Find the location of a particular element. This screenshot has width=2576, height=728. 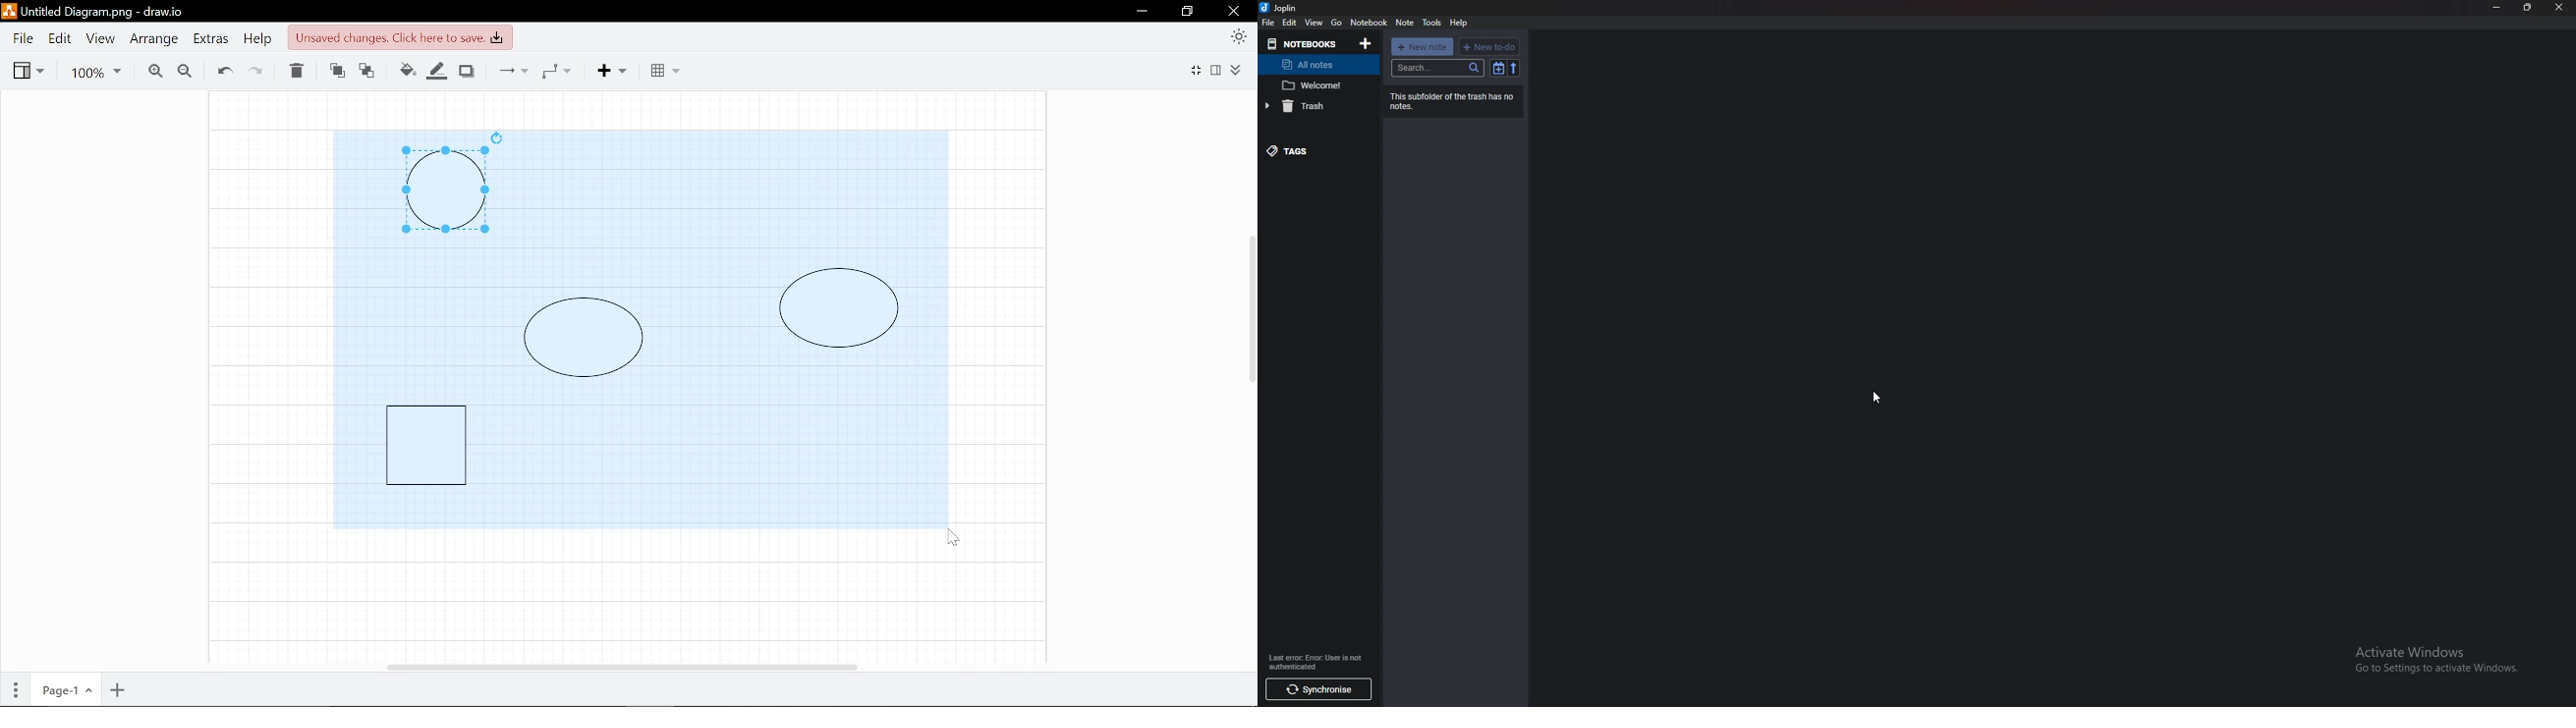

minimize is located at coordinates (2496, 7).